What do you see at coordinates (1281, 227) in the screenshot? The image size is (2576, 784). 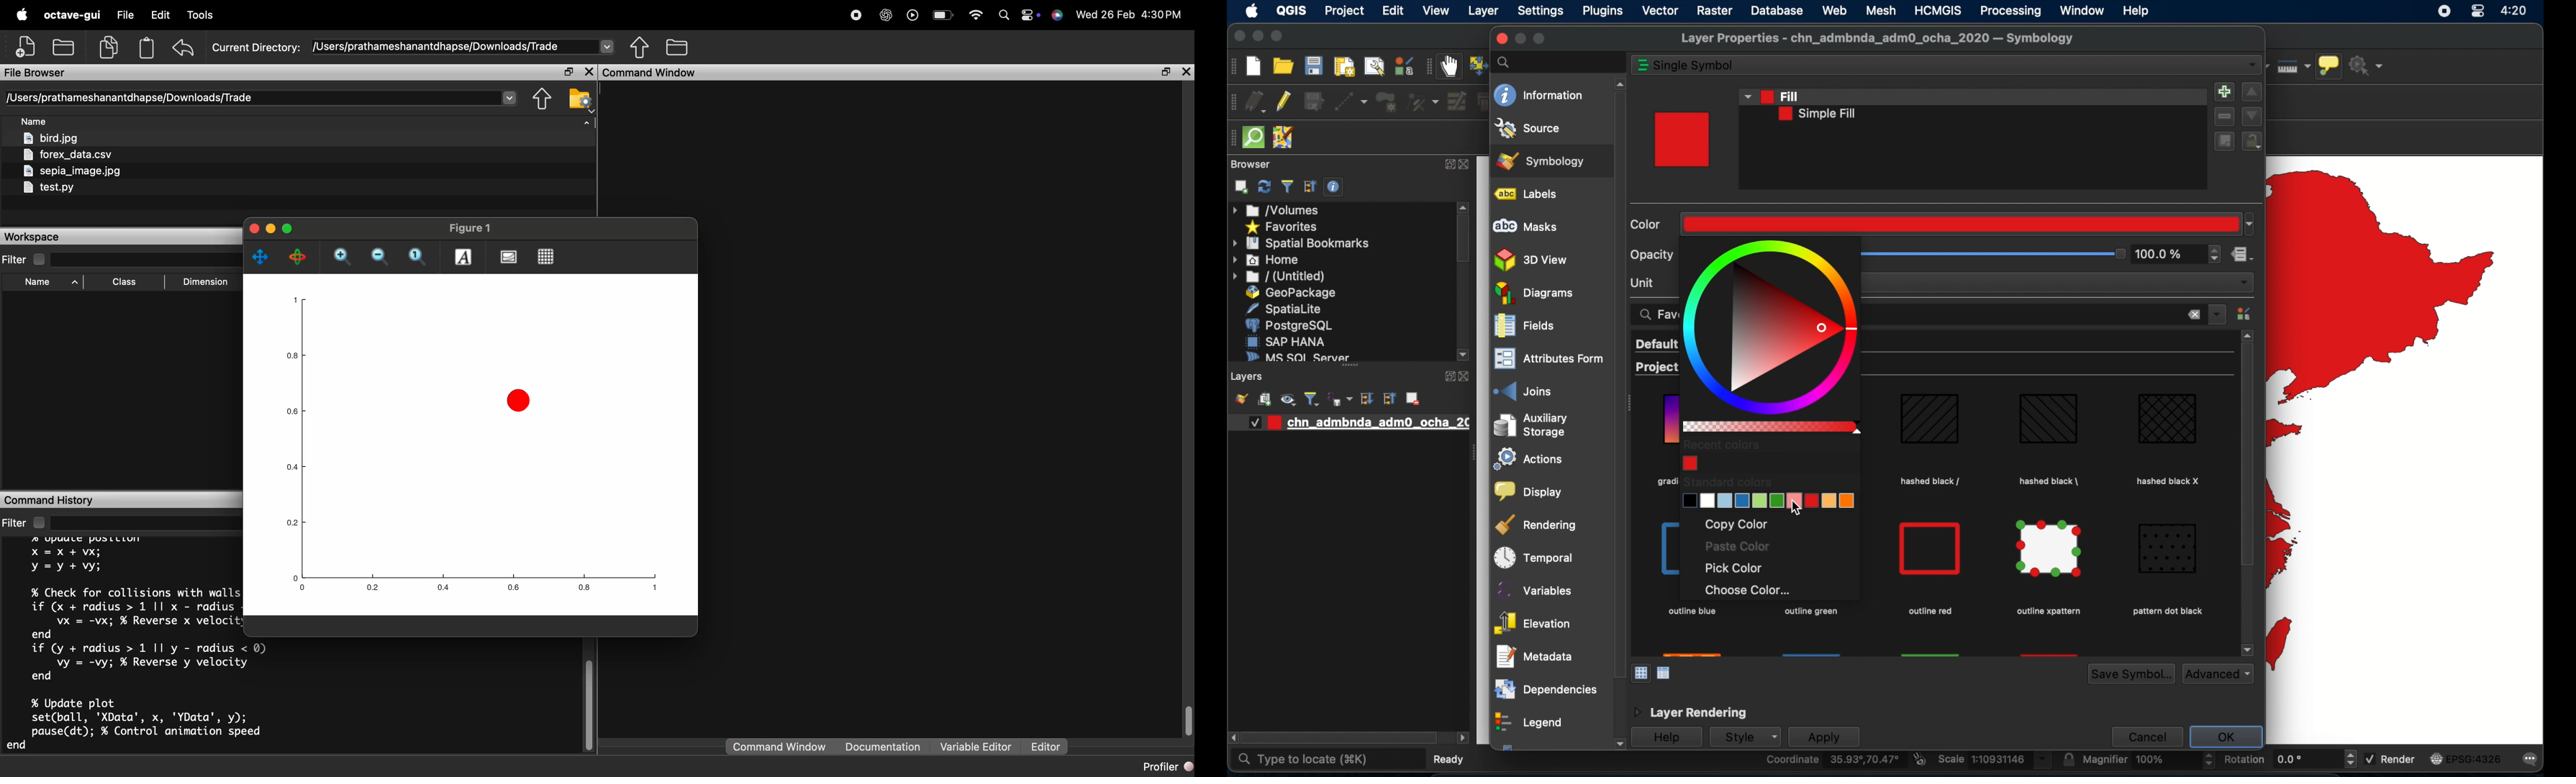 I see `favorites` at bounding box center [1281, 227].